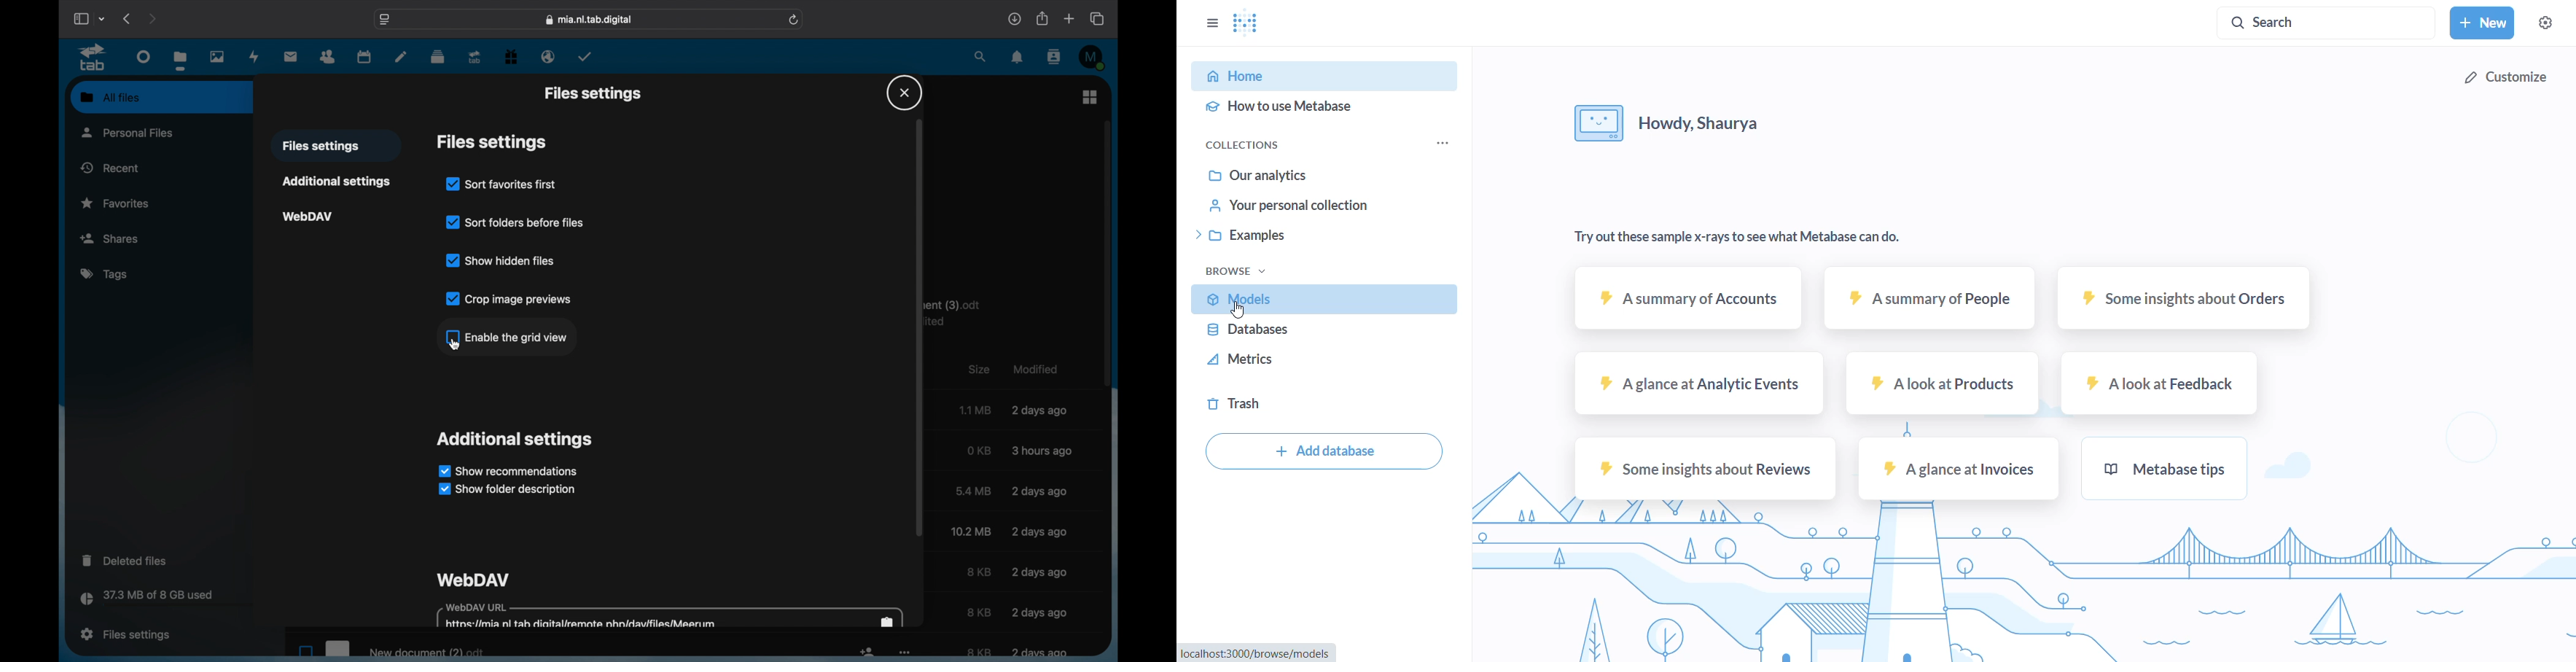  Describe the element at coordinates (476, 56) in the screenshot. I see `tab` at that location.